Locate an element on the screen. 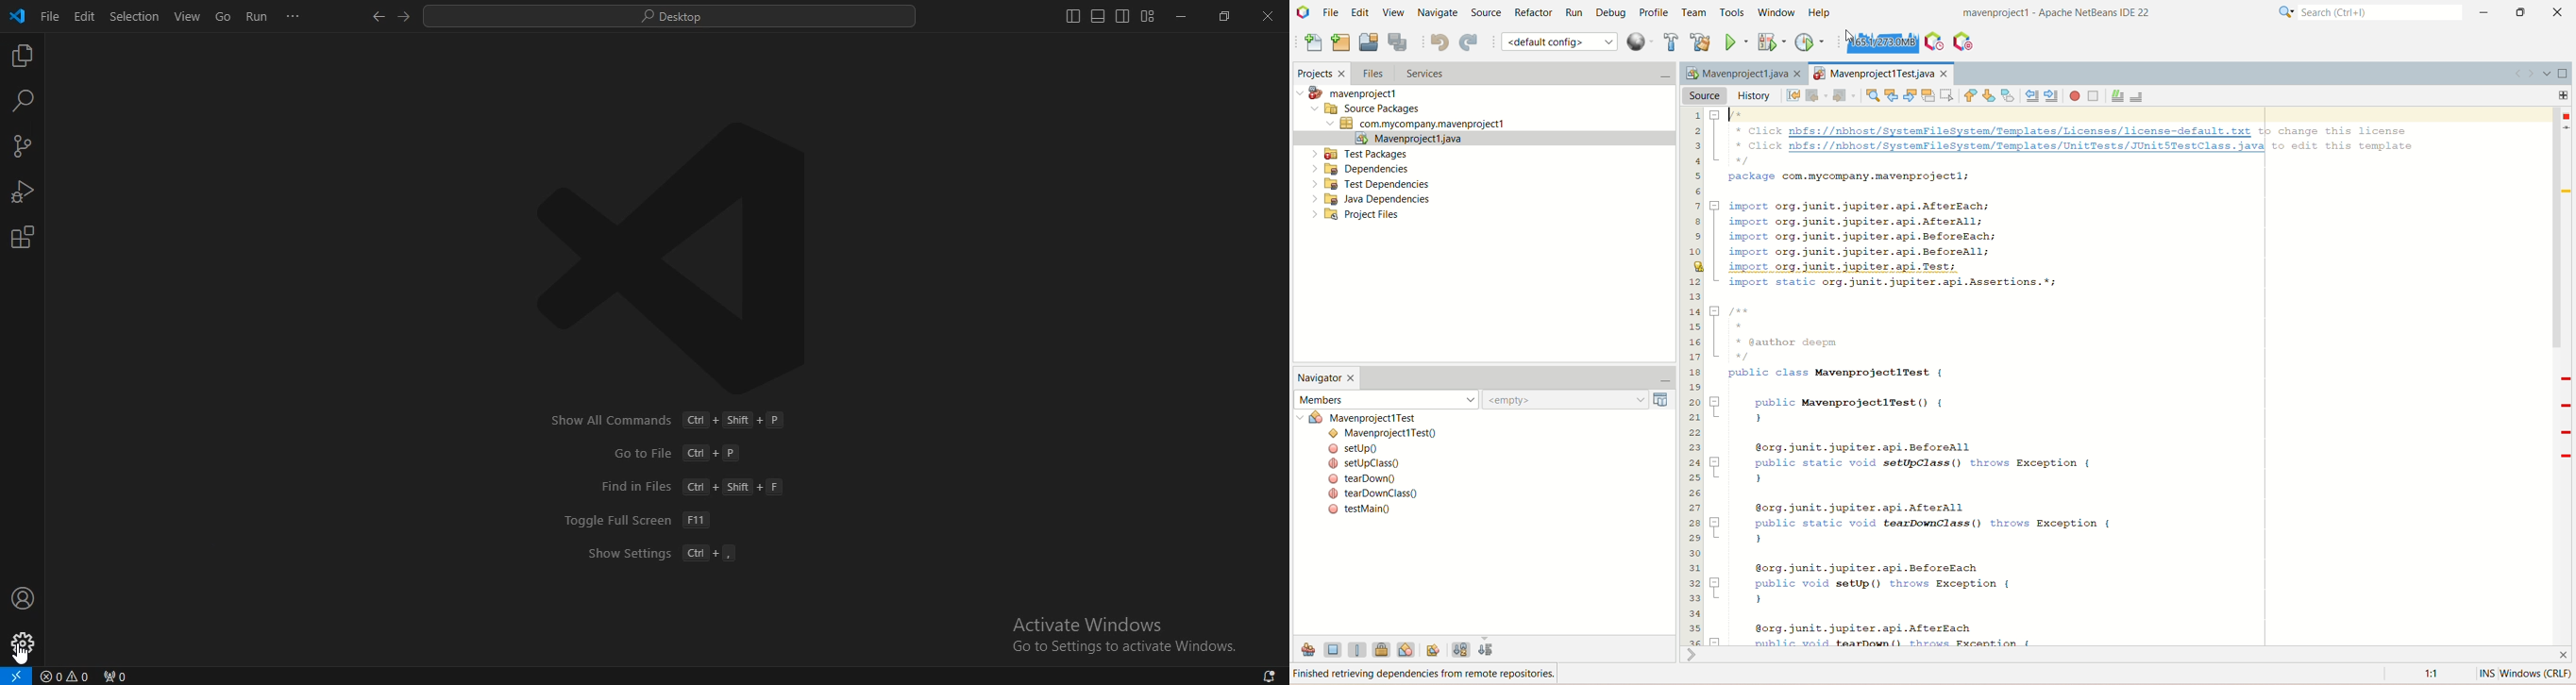 The image size is (2576, 700). show non-public members is located at coordinates (1384, 649).